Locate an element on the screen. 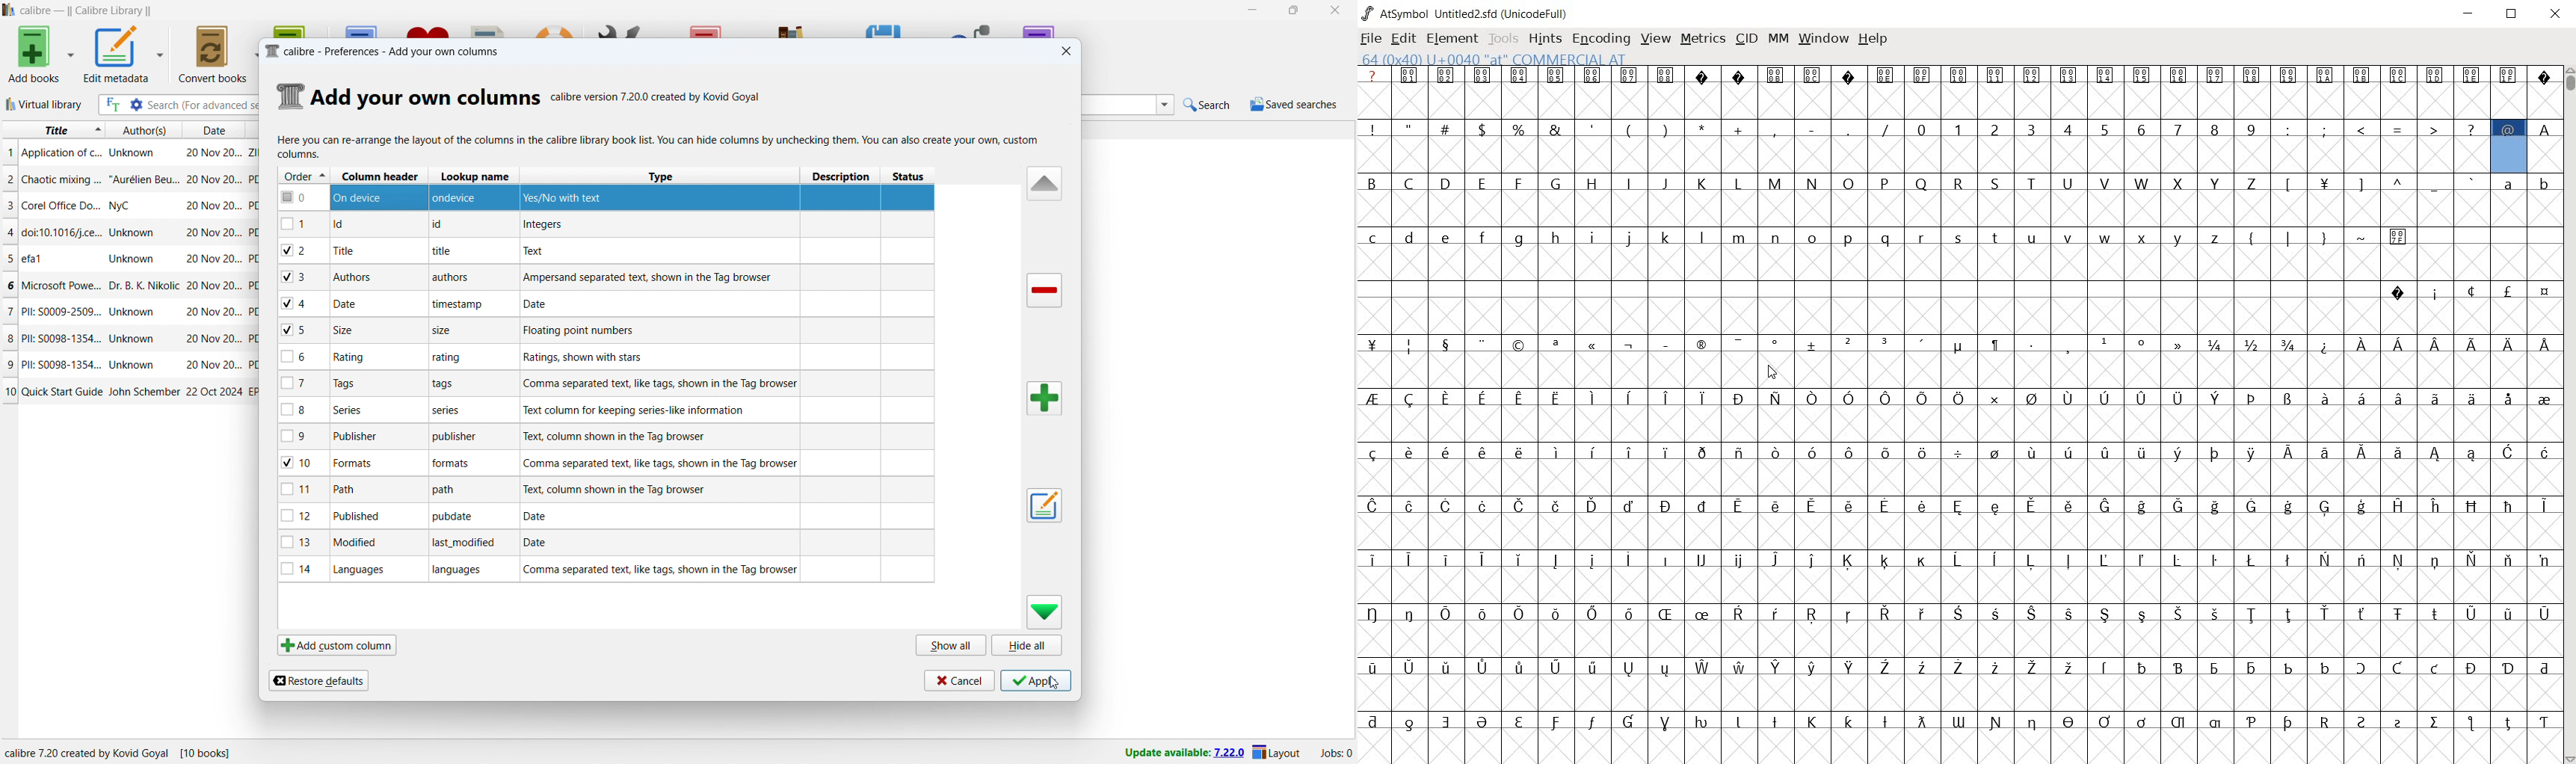  date is located at coordinates (214, 366).